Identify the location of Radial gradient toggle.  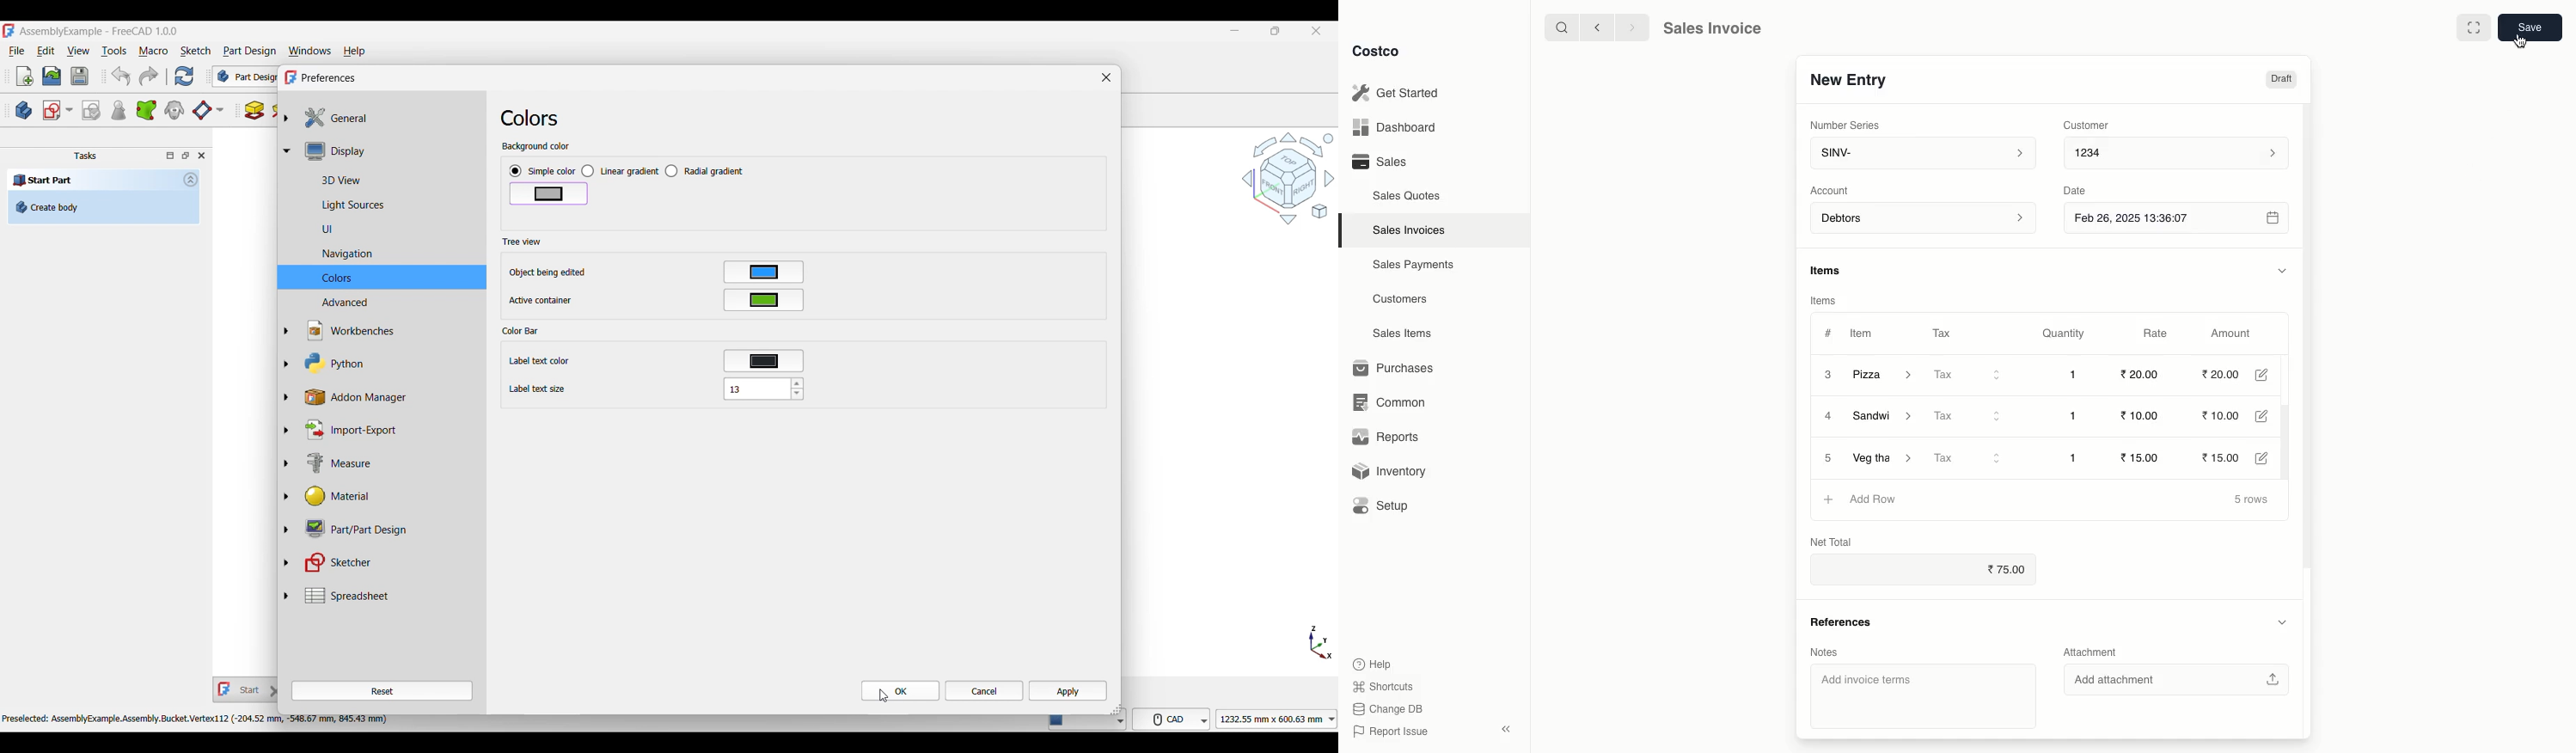
(705, 171).